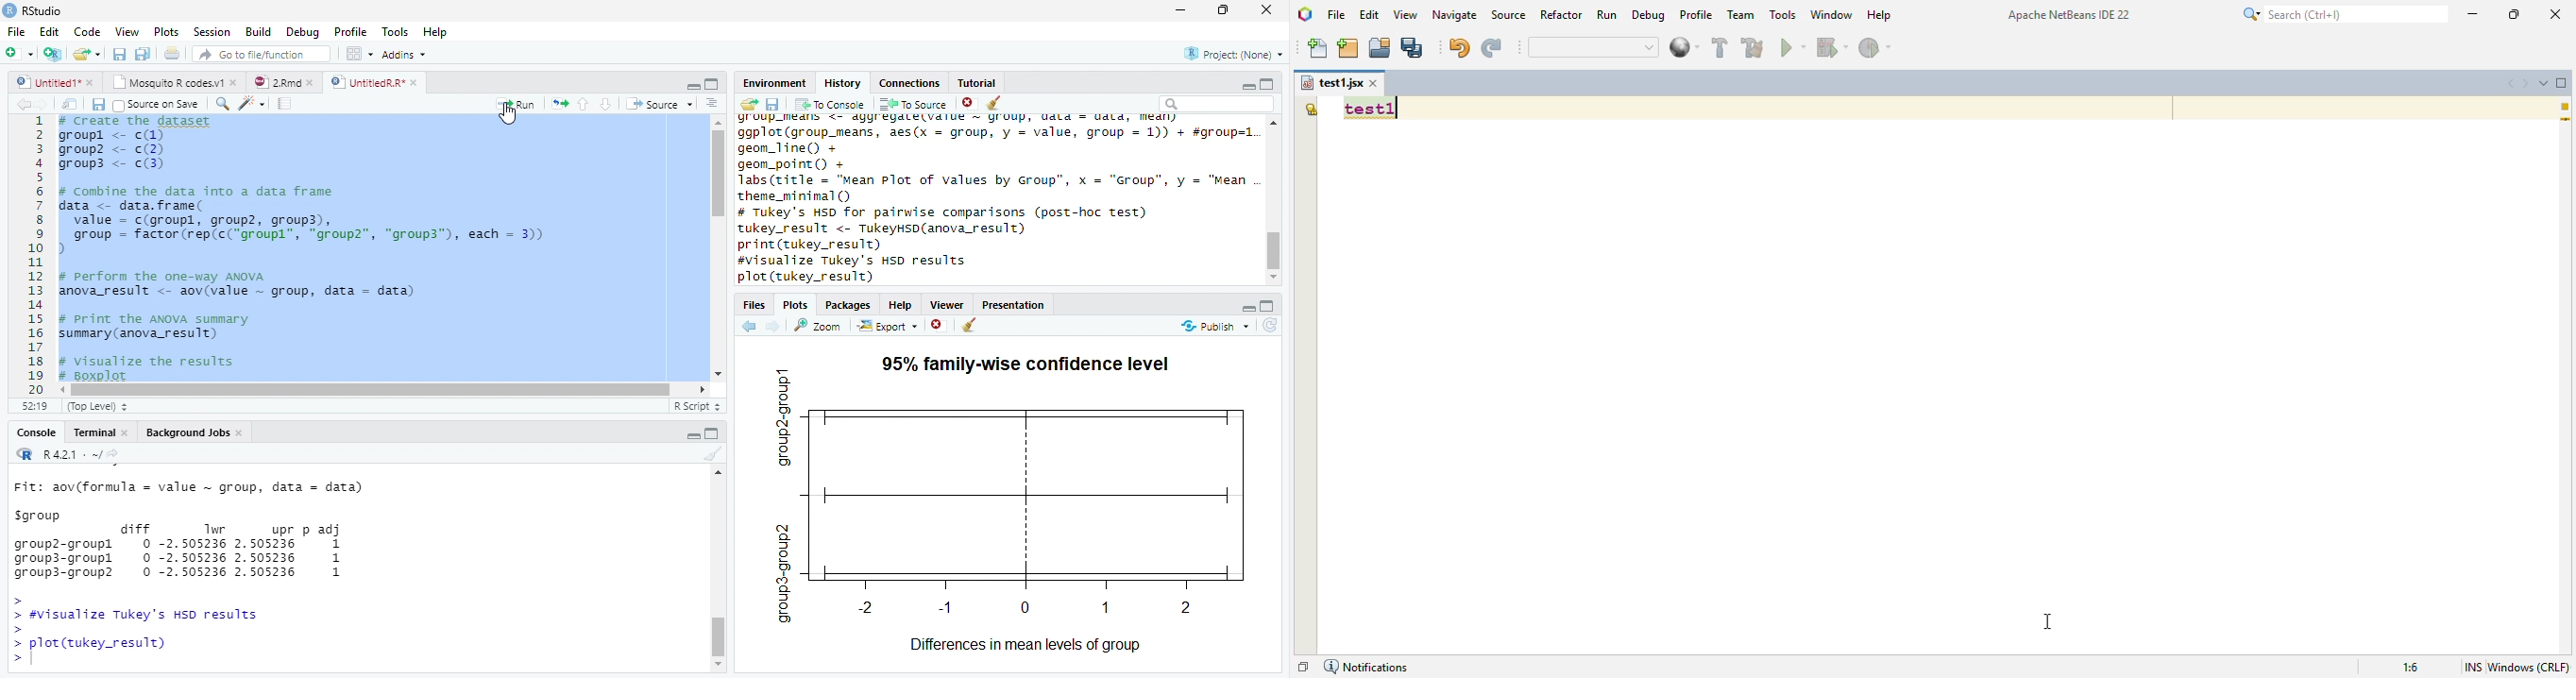 Image resolution: width=2576 pixels, height=700 pixels. What do you see at coordinates (693, 437) in the screenshot?
I see `Minimize` at bounding box center [693, 437].